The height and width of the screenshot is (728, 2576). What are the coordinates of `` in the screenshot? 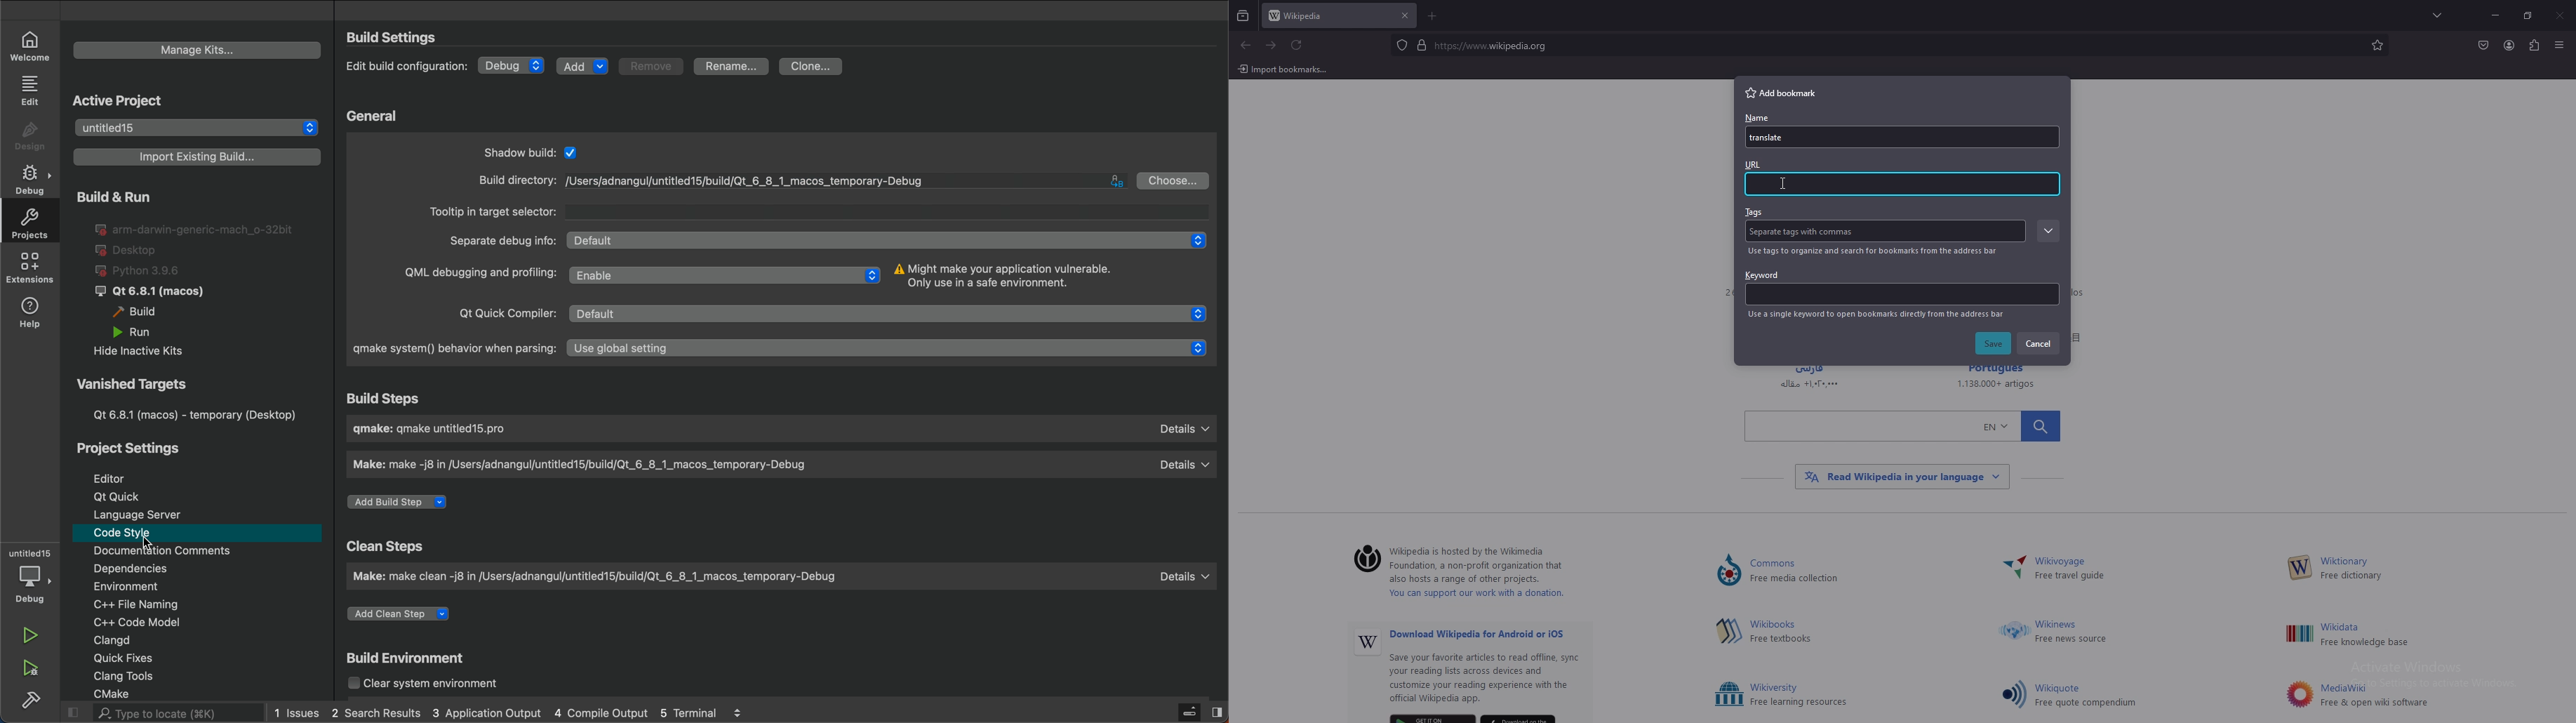 It's located at (172, 552).